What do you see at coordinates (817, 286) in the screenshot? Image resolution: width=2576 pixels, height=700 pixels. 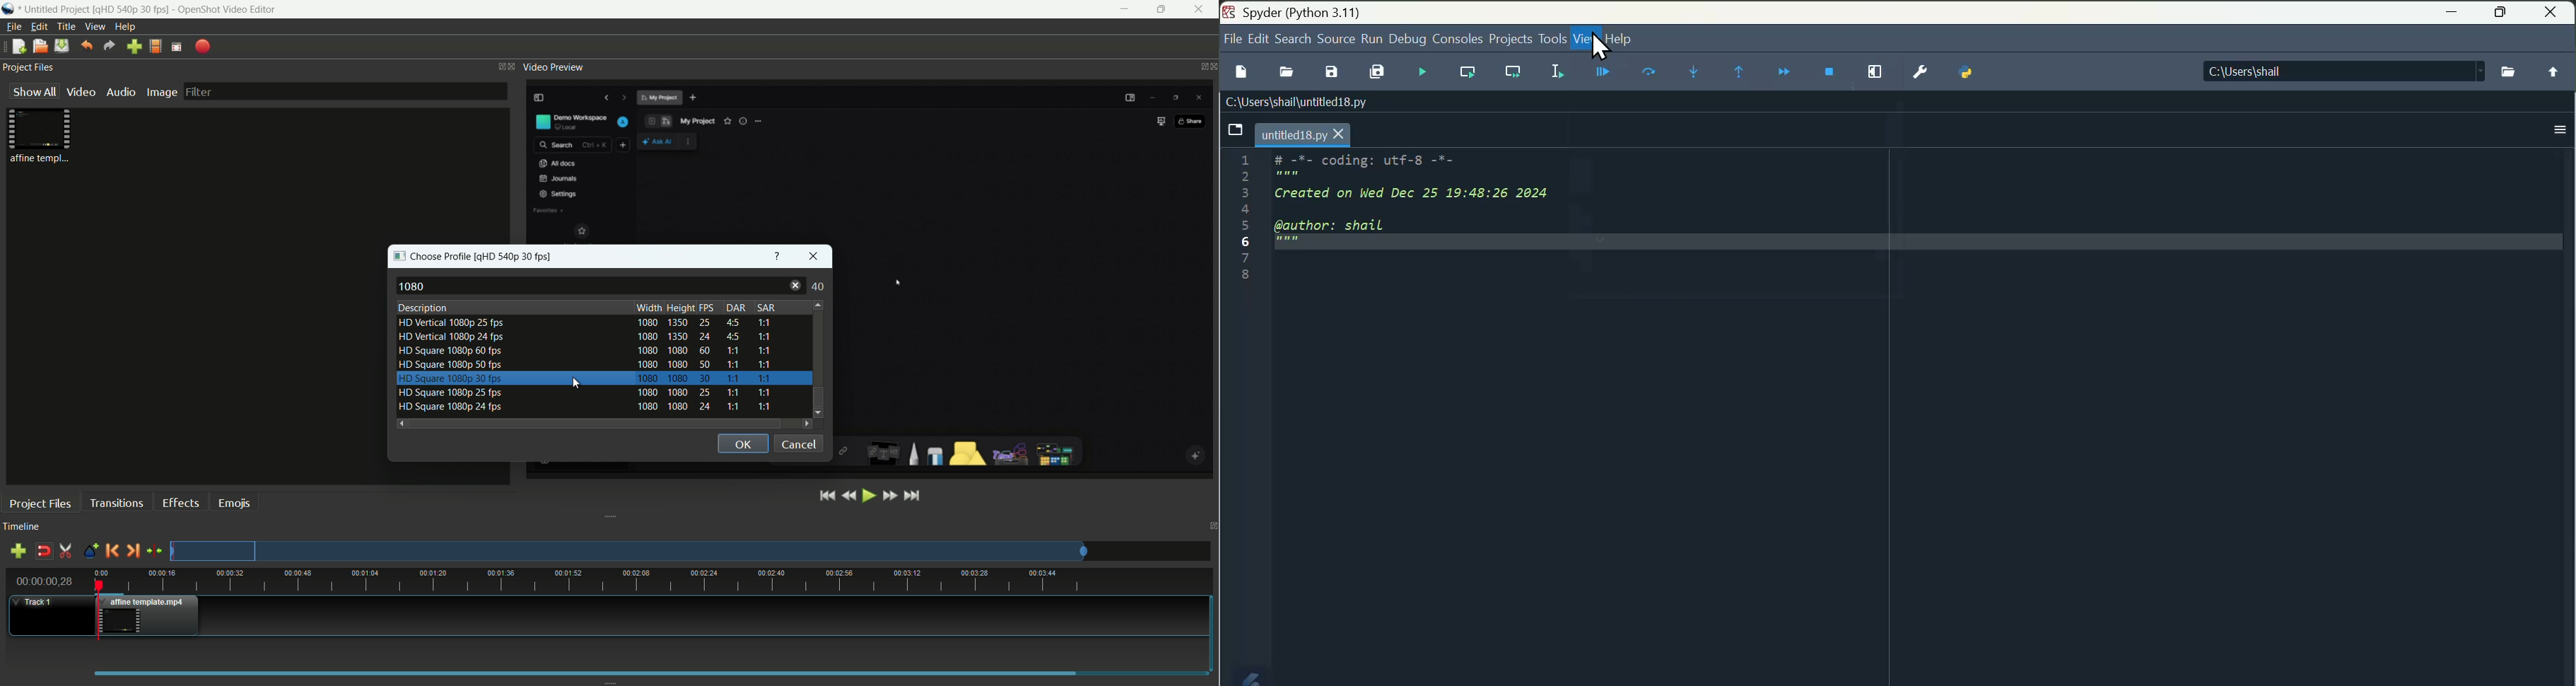 I see `414` at bounding box center [817, 286].